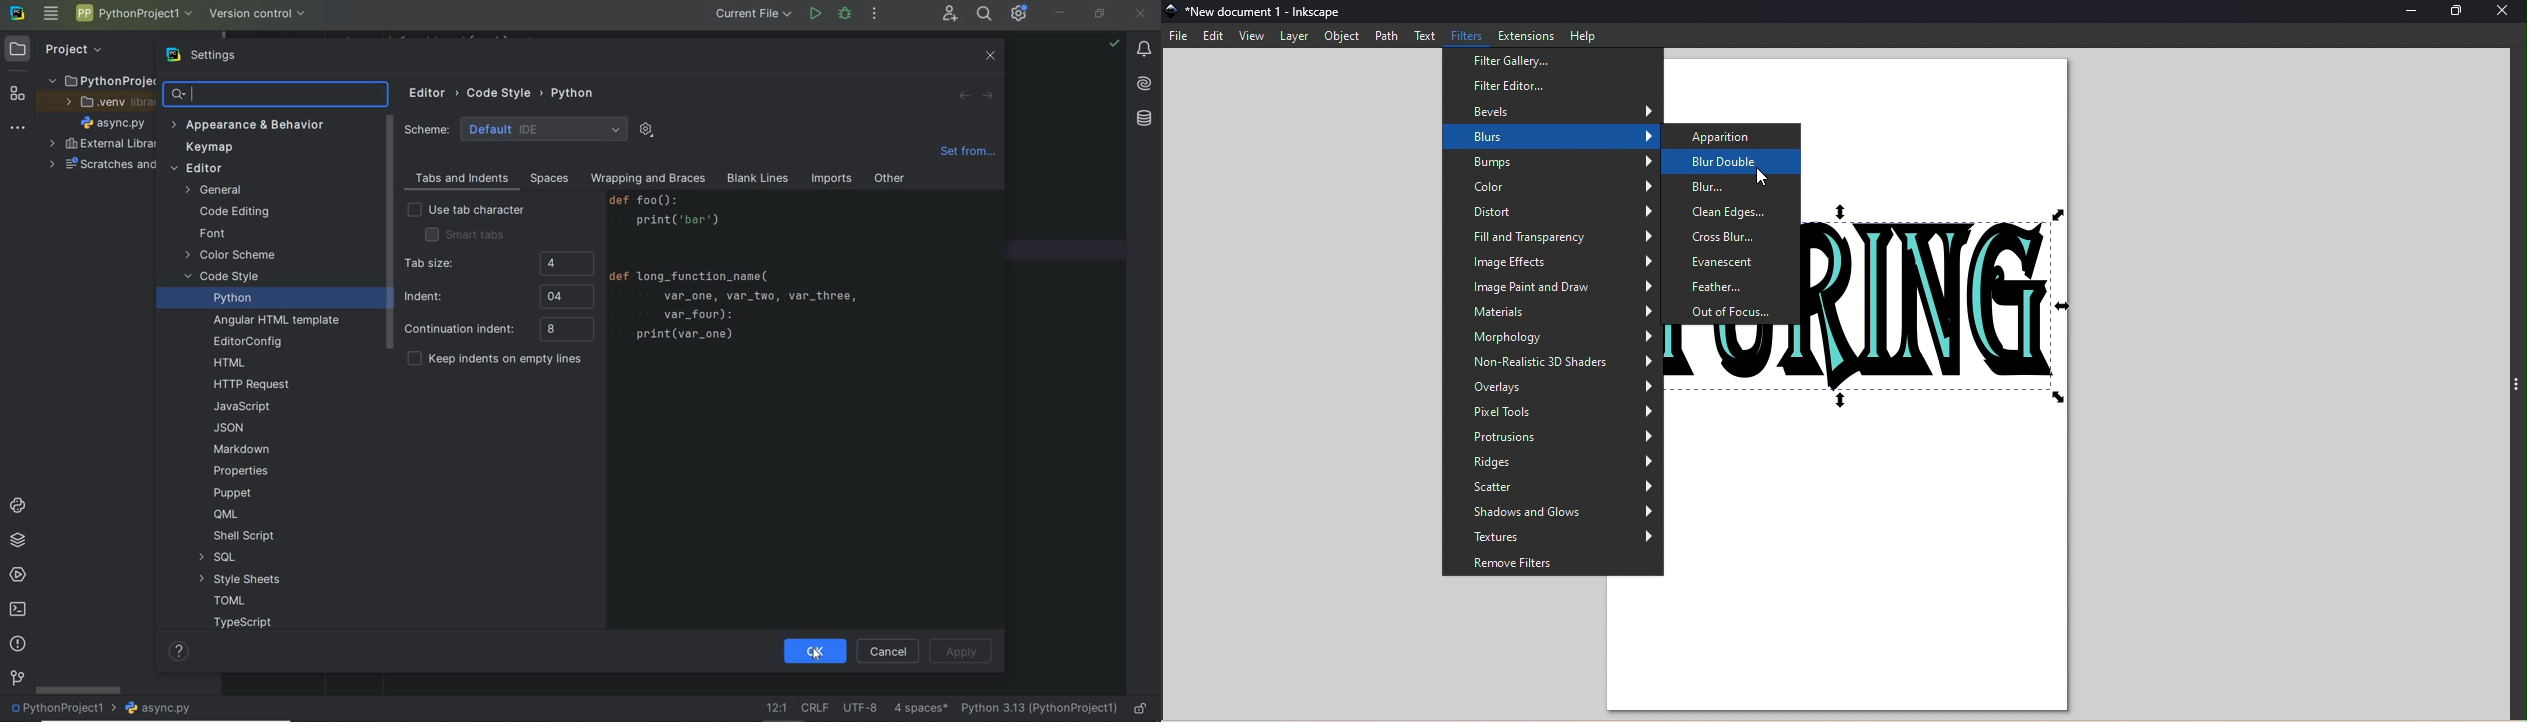 This screenshot has width=2548, height=728. What do you see at coordinates (240, 407) in the screenshot?
I see `JAVASCRIPT` at bounding box center [240, 407].